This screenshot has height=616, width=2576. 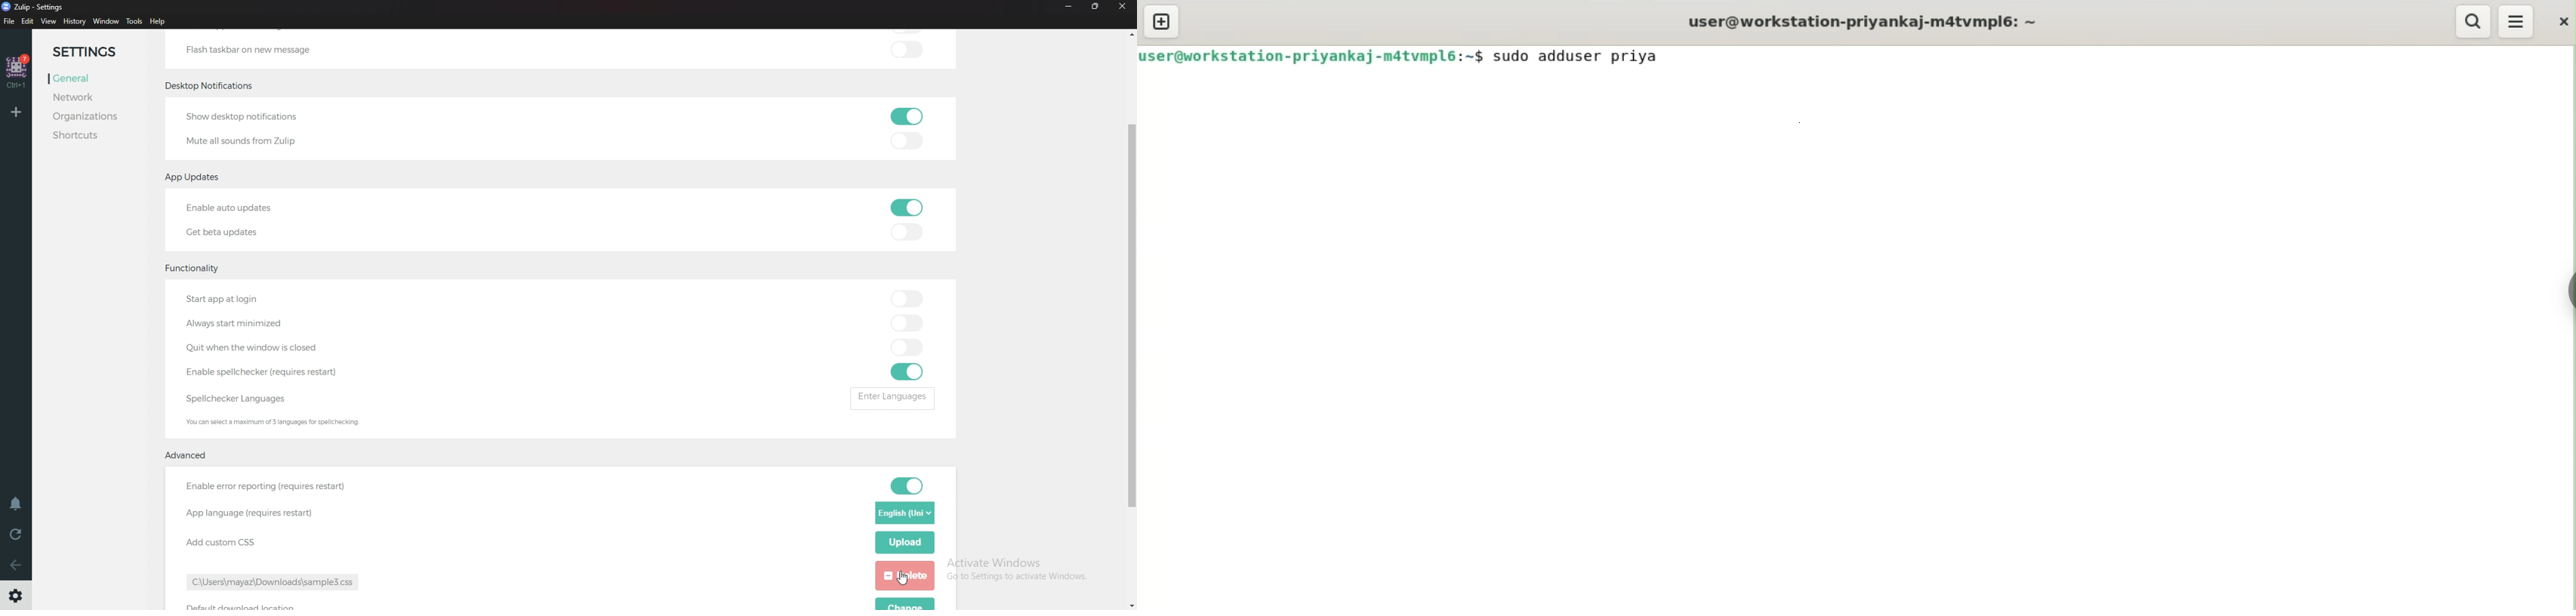 What do you see at coordinates (904, 543) in the screenshot?
I see `Upload` at bounding box center [904, 543].